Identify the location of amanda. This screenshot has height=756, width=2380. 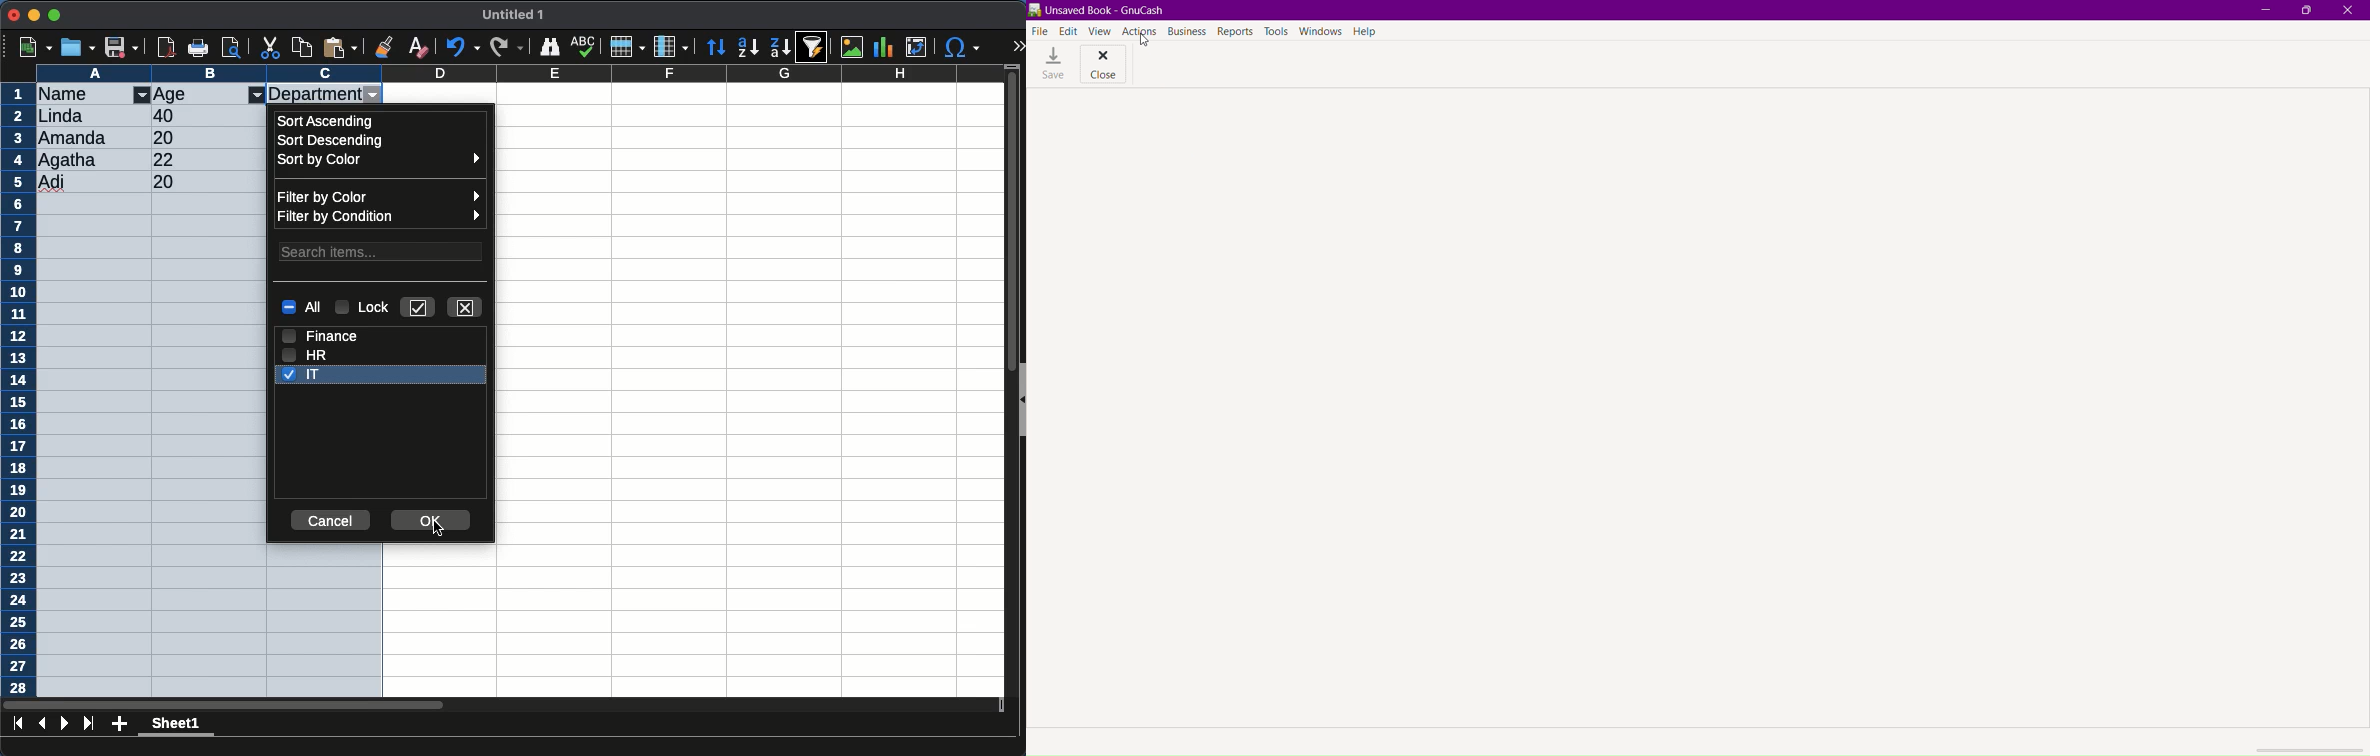
(74, 137).